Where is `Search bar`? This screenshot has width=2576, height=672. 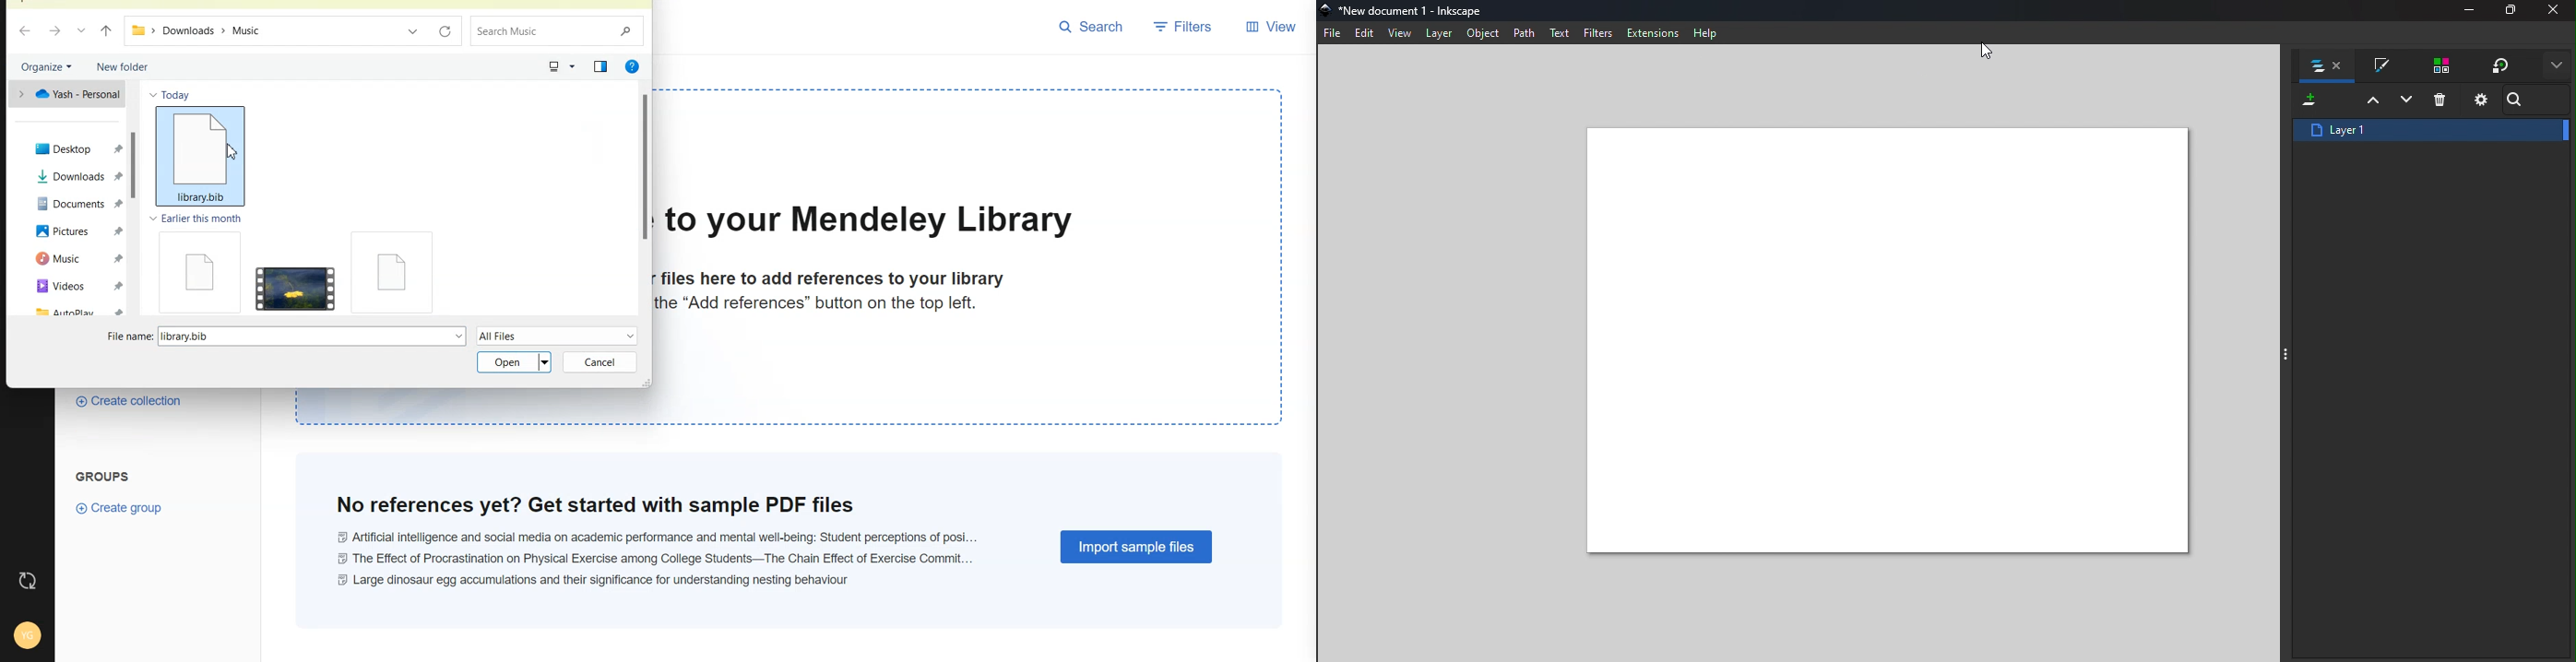
Search bar is located at coordinates (555, 31).